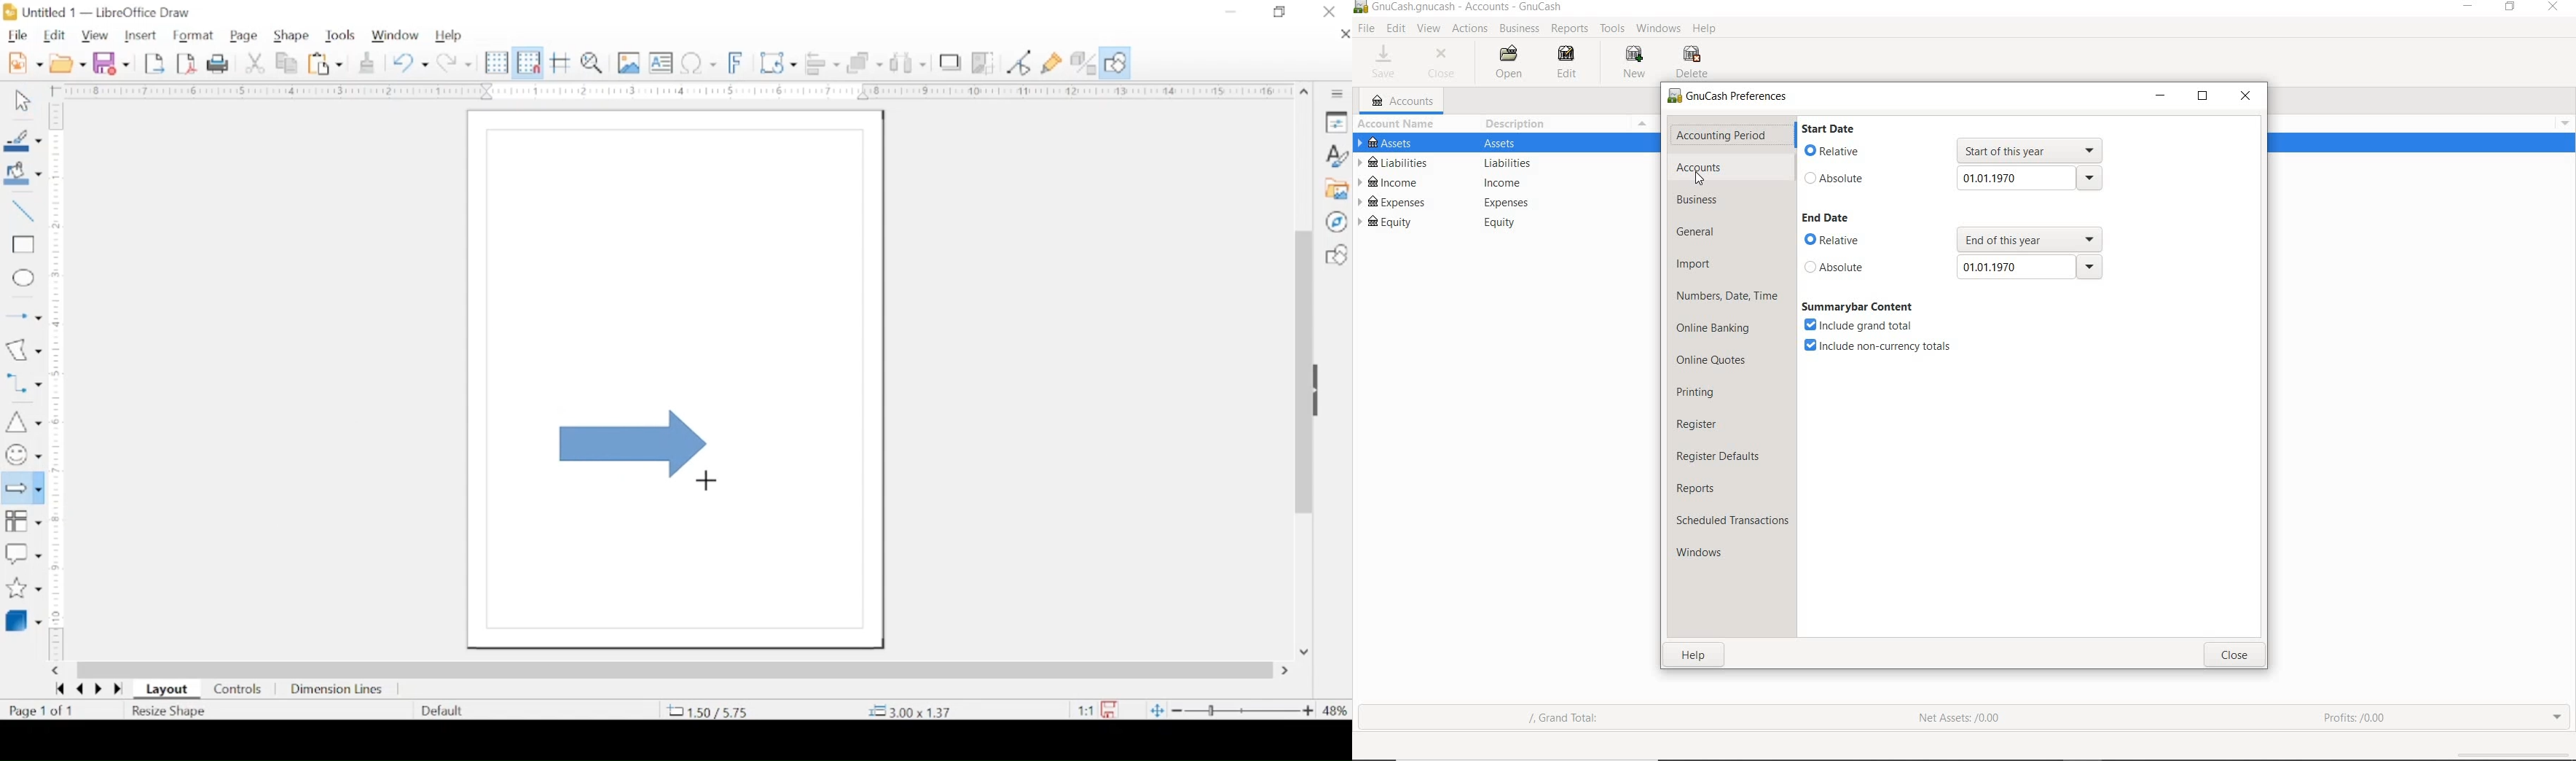 The height and width of the screenshot is (784, 2576). I want to click on previous, so click(77, 689).